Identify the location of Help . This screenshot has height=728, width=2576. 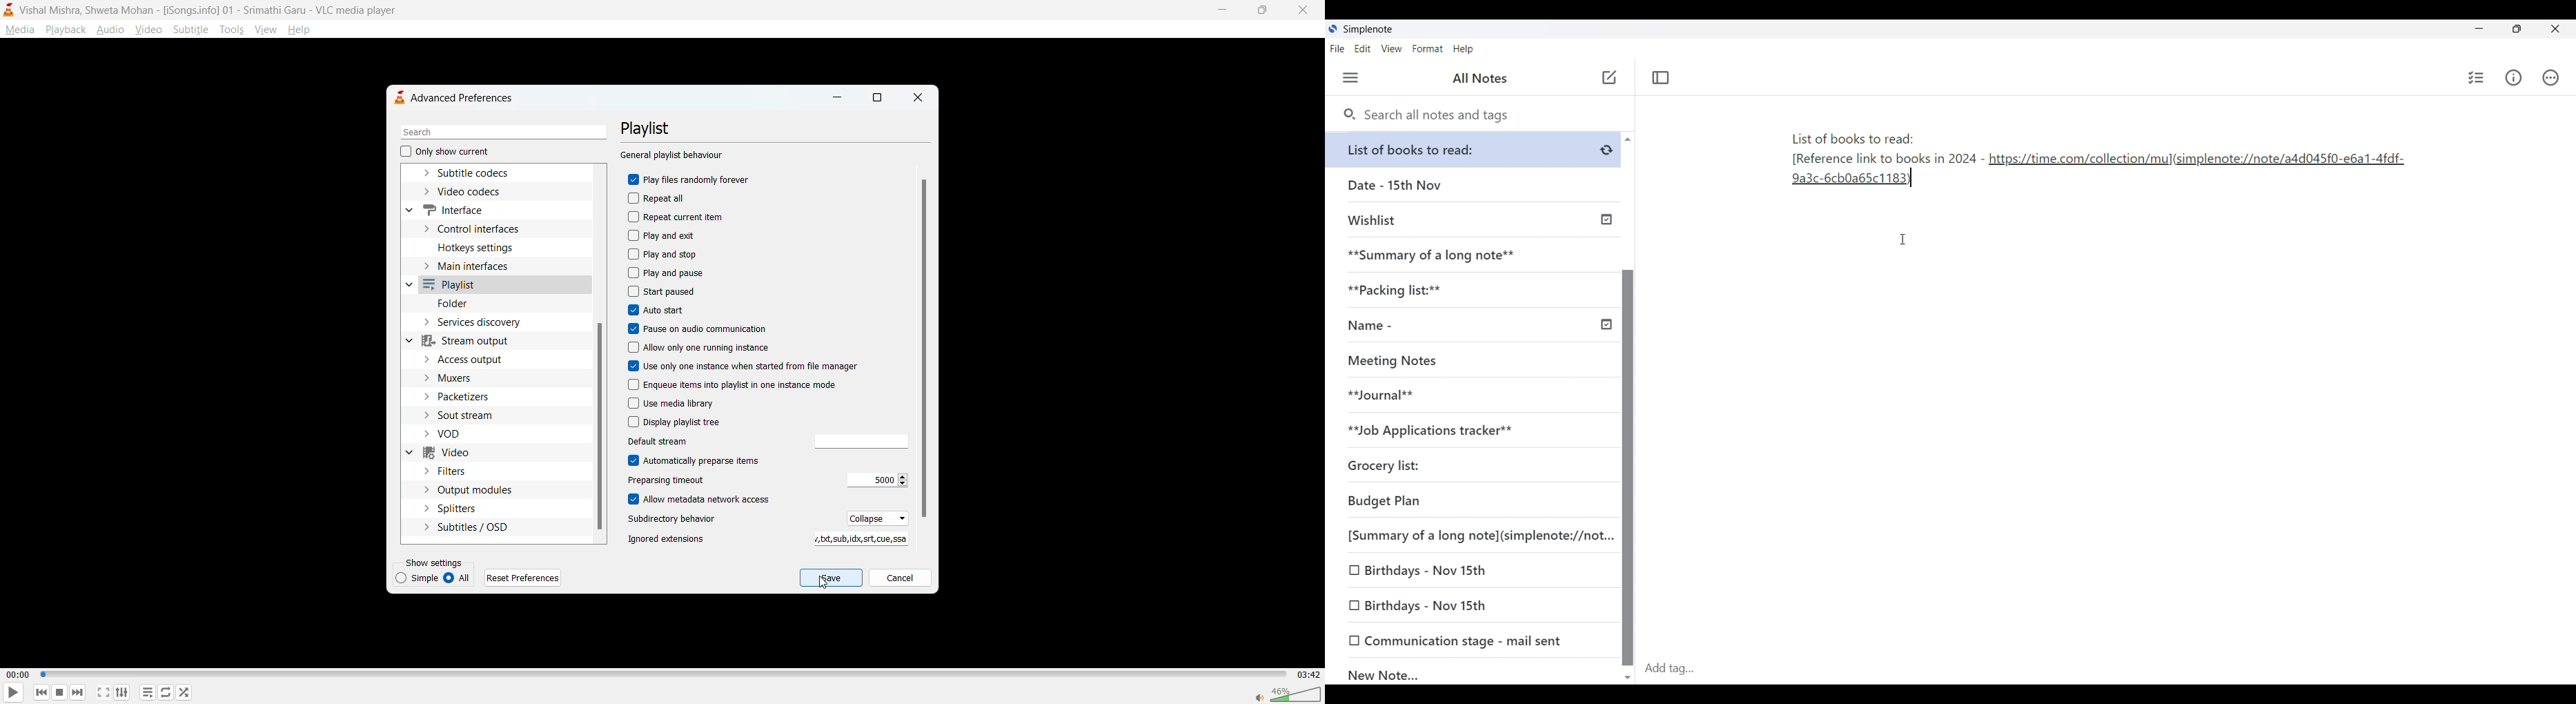
(1464, 50).